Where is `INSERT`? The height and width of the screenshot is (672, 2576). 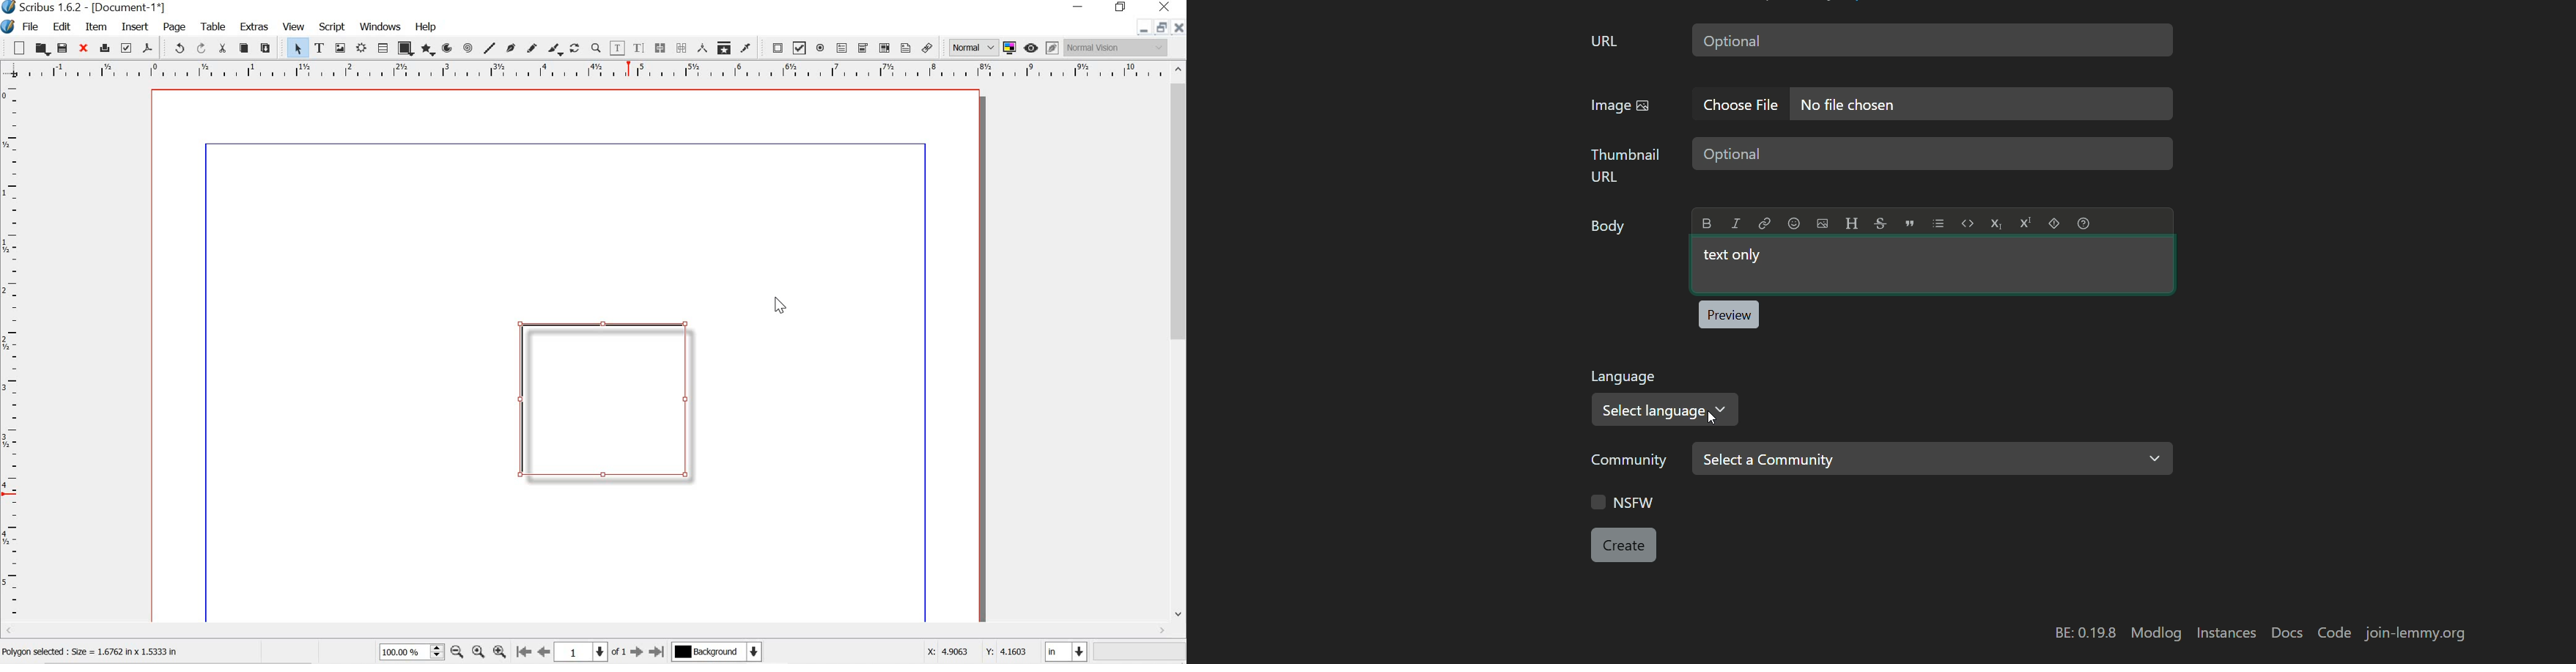 INSERT is located at coordinates (134, 28).